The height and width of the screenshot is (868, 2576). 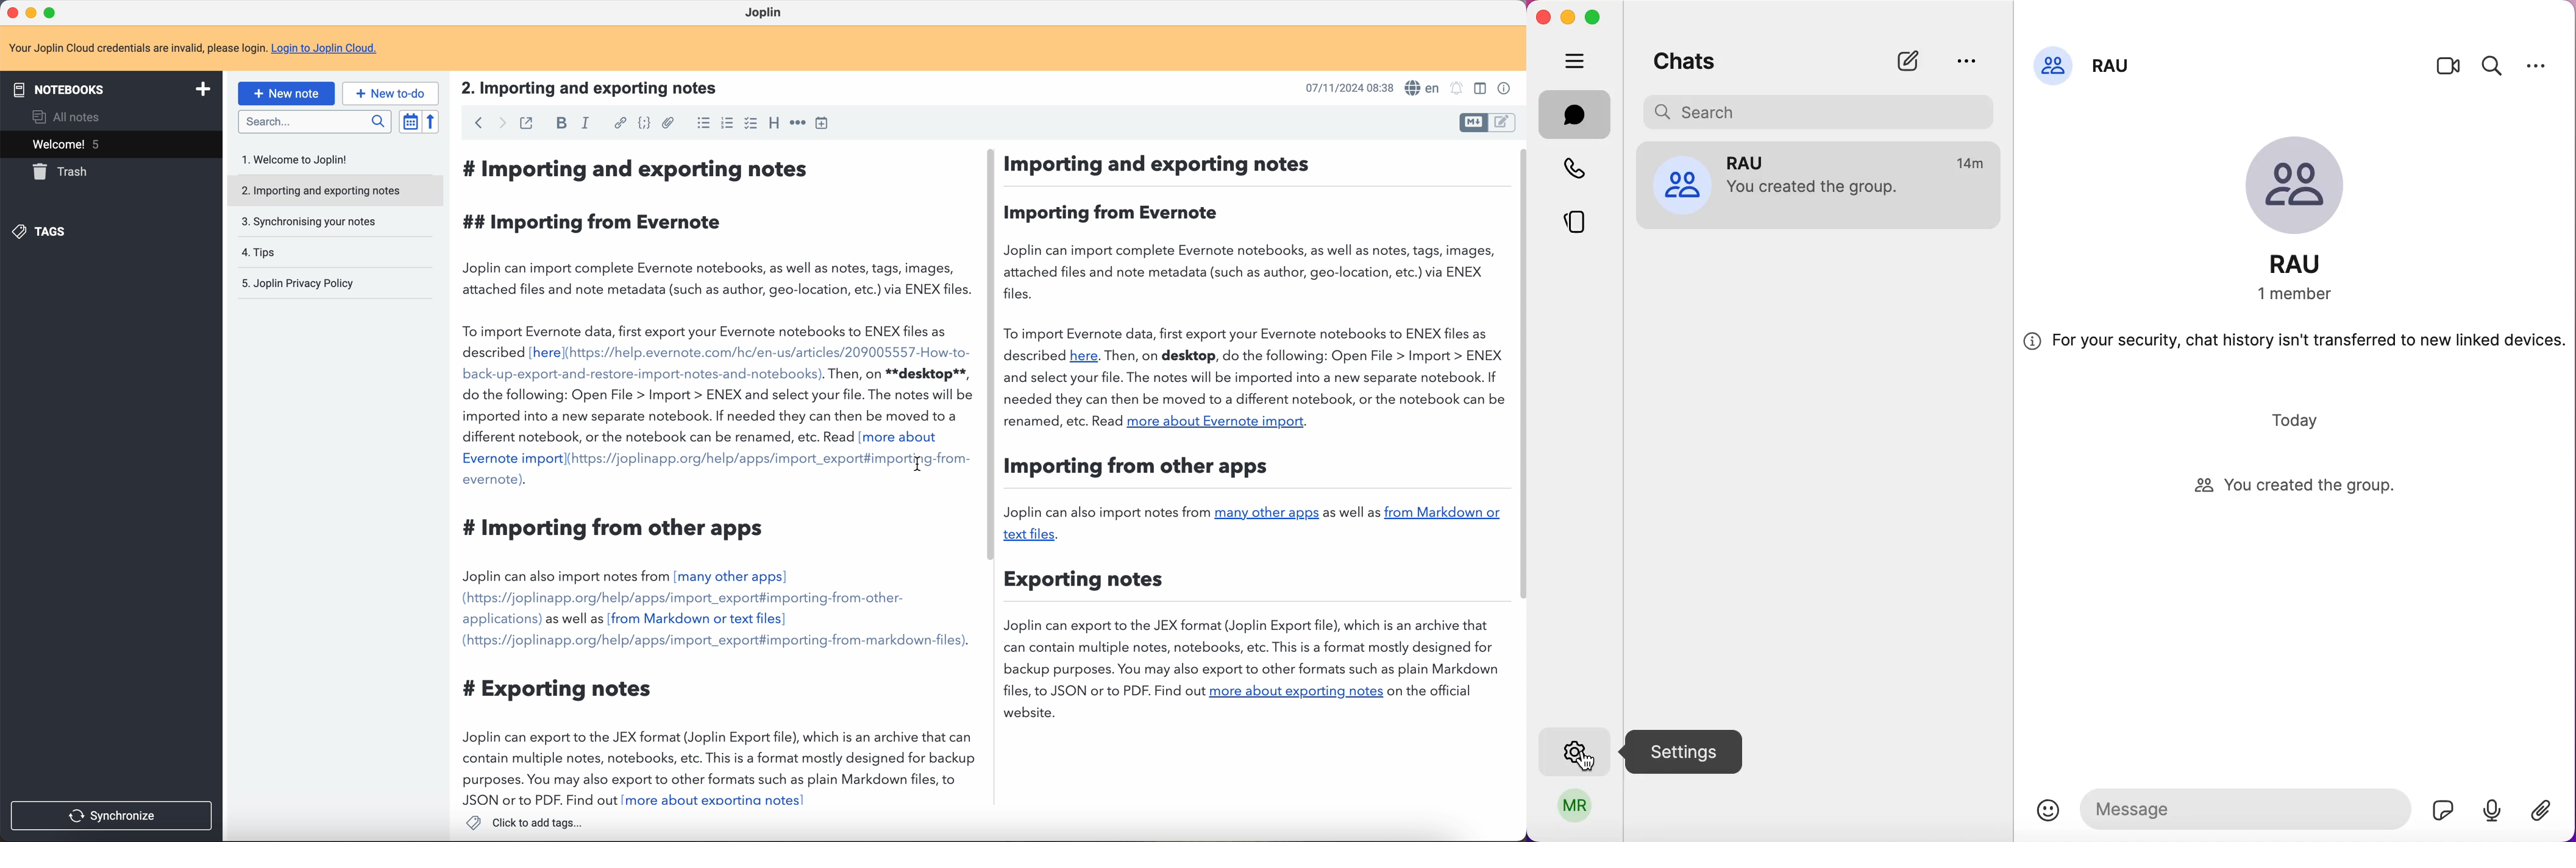 What do you see at coordinates (111, 817) in the screenshot?
I see `synchronize` at bounding box center [111, 817].